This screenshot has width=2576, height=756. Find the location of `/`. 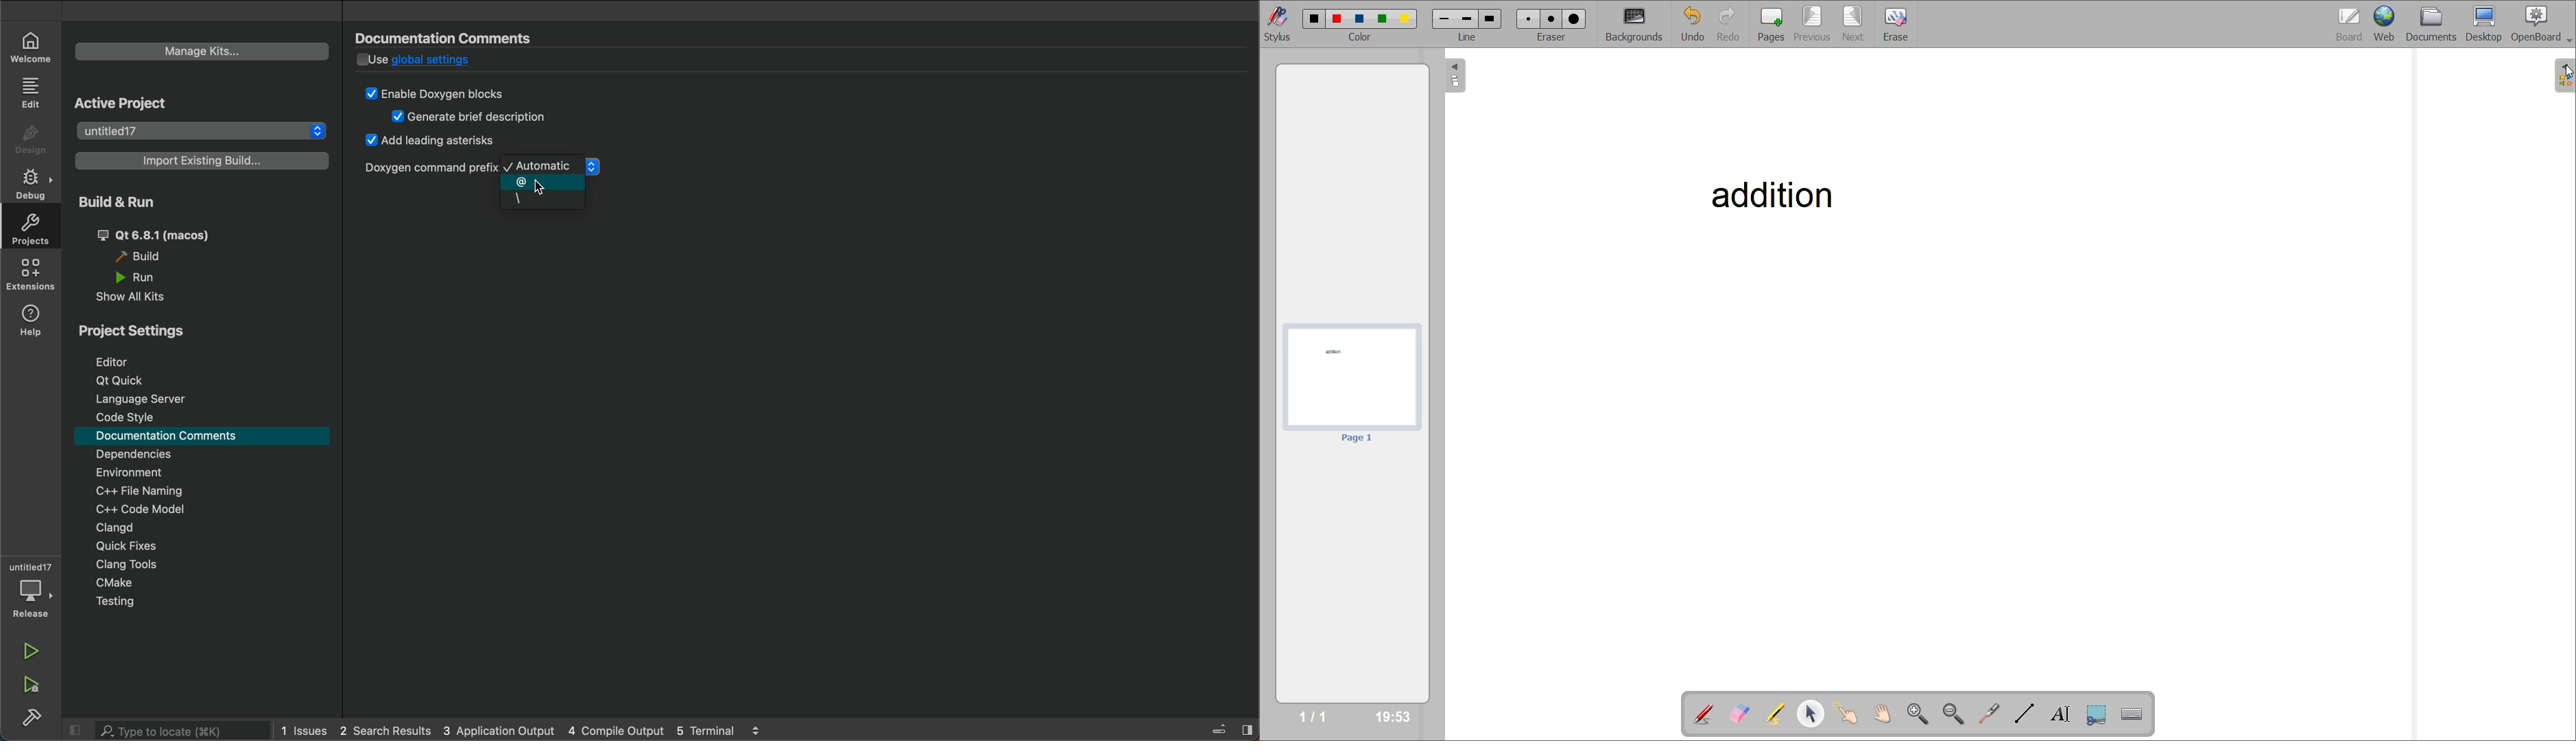

/ is located at coordinates (544, 201).